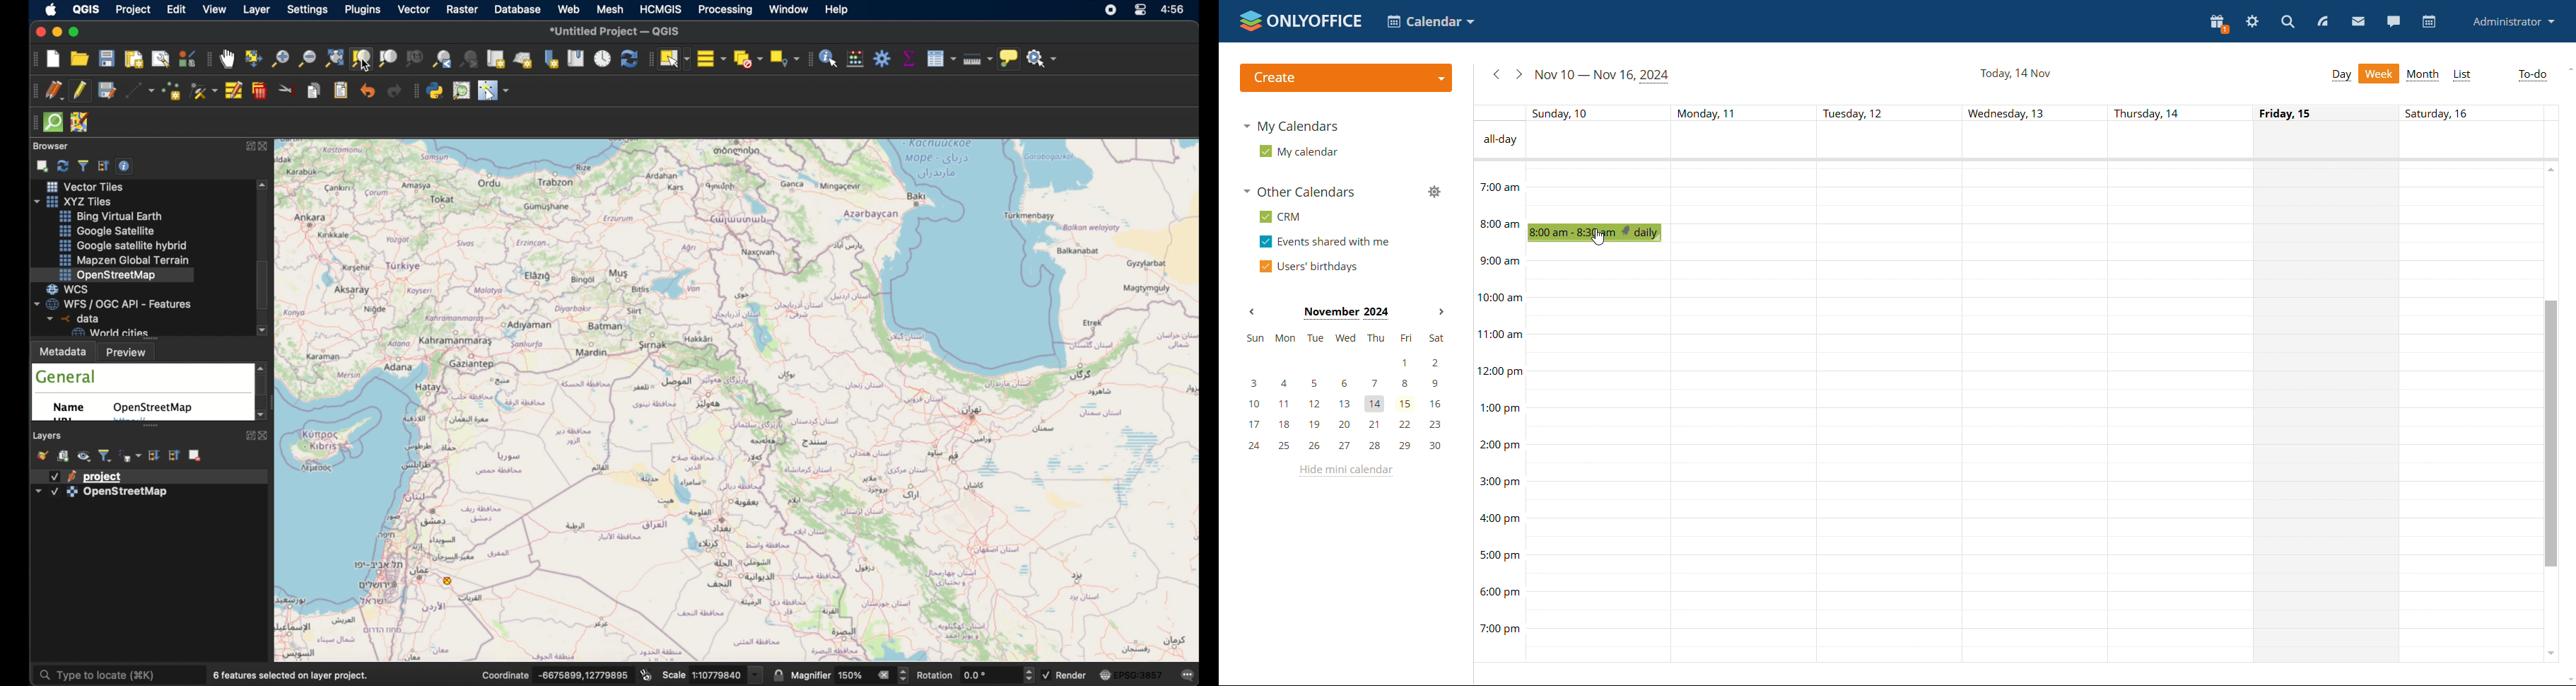  I want to click on vector, so click(414, 10).